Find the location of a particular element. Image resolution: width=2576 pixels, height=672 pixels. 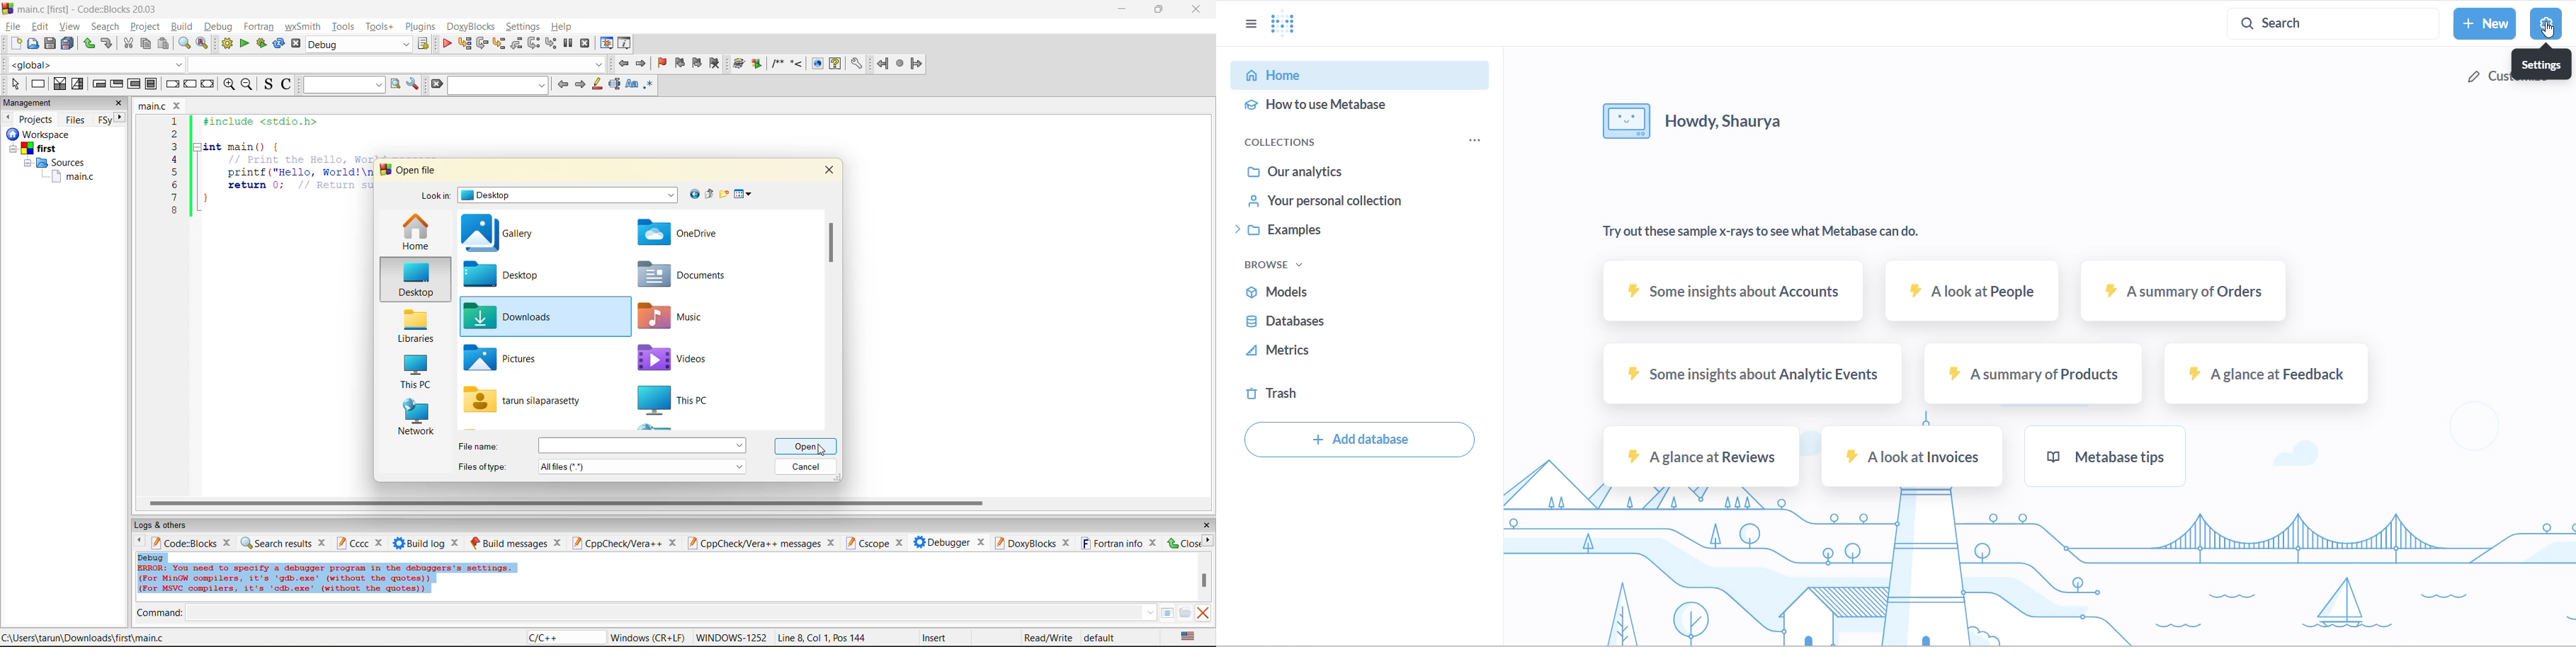

close is located at coordinates (829, 169).